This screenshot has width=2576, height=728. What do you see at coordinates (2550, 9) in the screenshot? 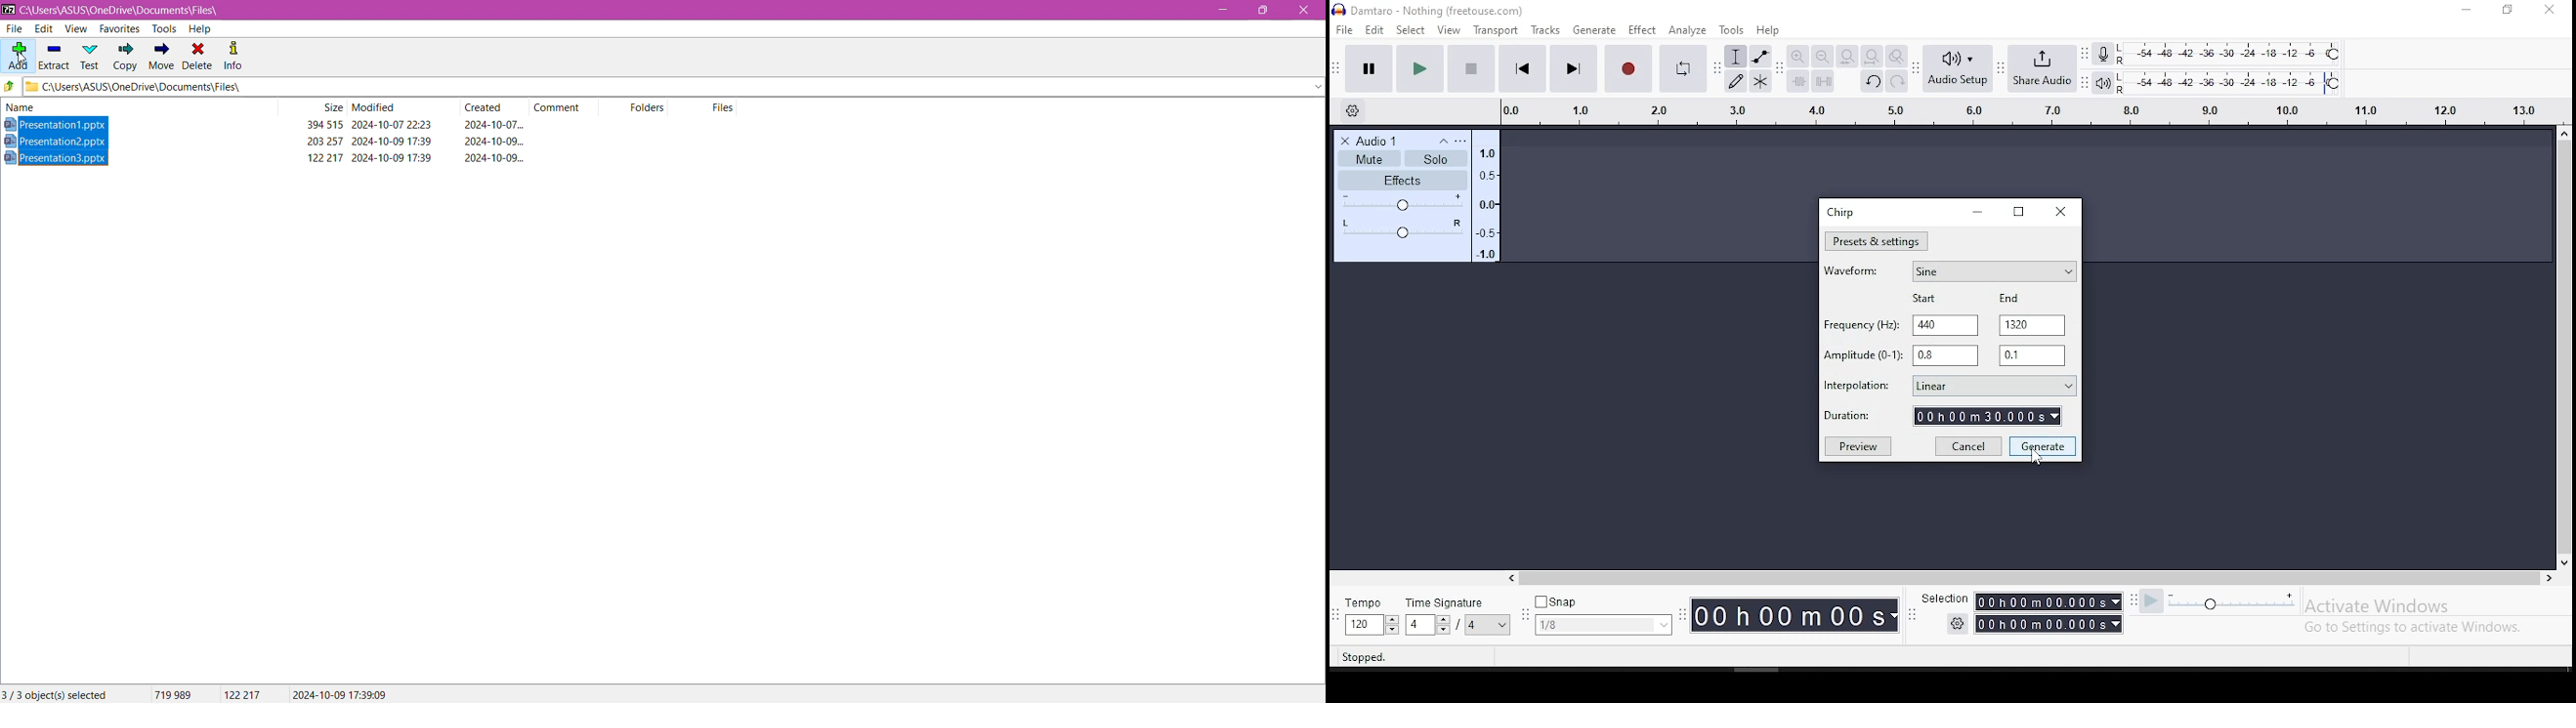
I see `close window` at bounding box center [2550, 9].